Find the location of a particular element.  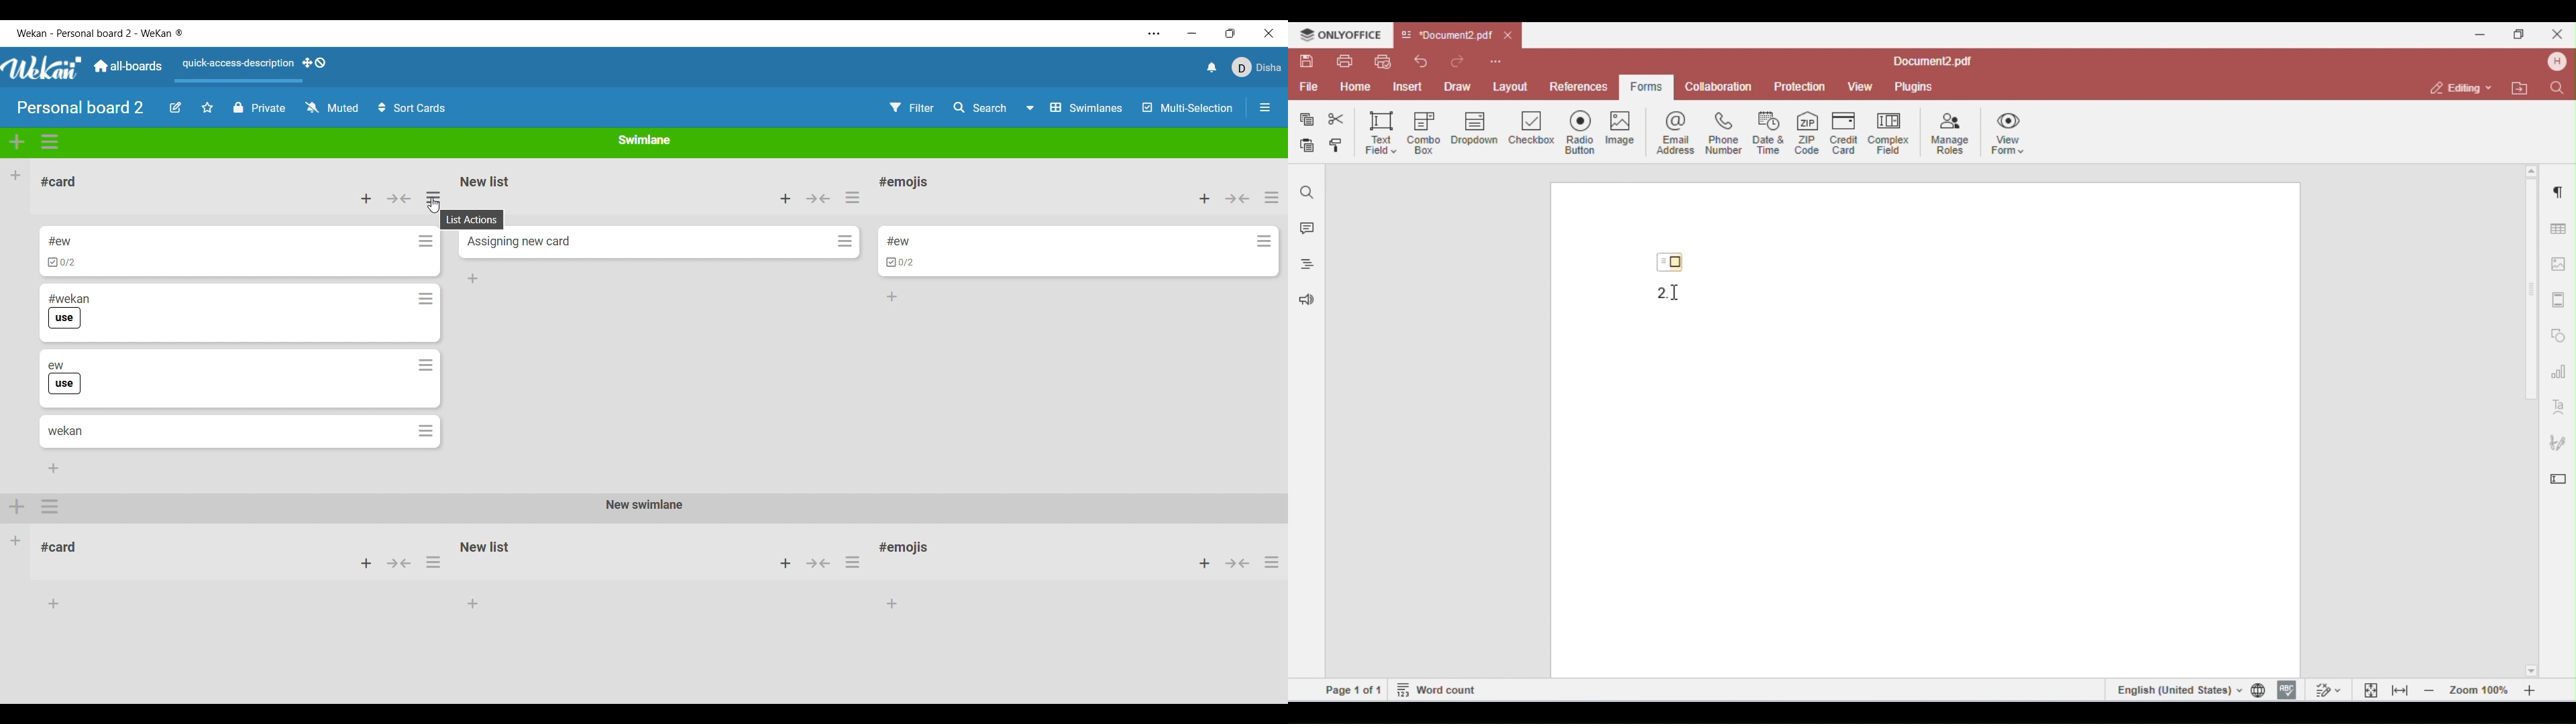

Card actions for respective card in the list is located at coordinates (425, 335).